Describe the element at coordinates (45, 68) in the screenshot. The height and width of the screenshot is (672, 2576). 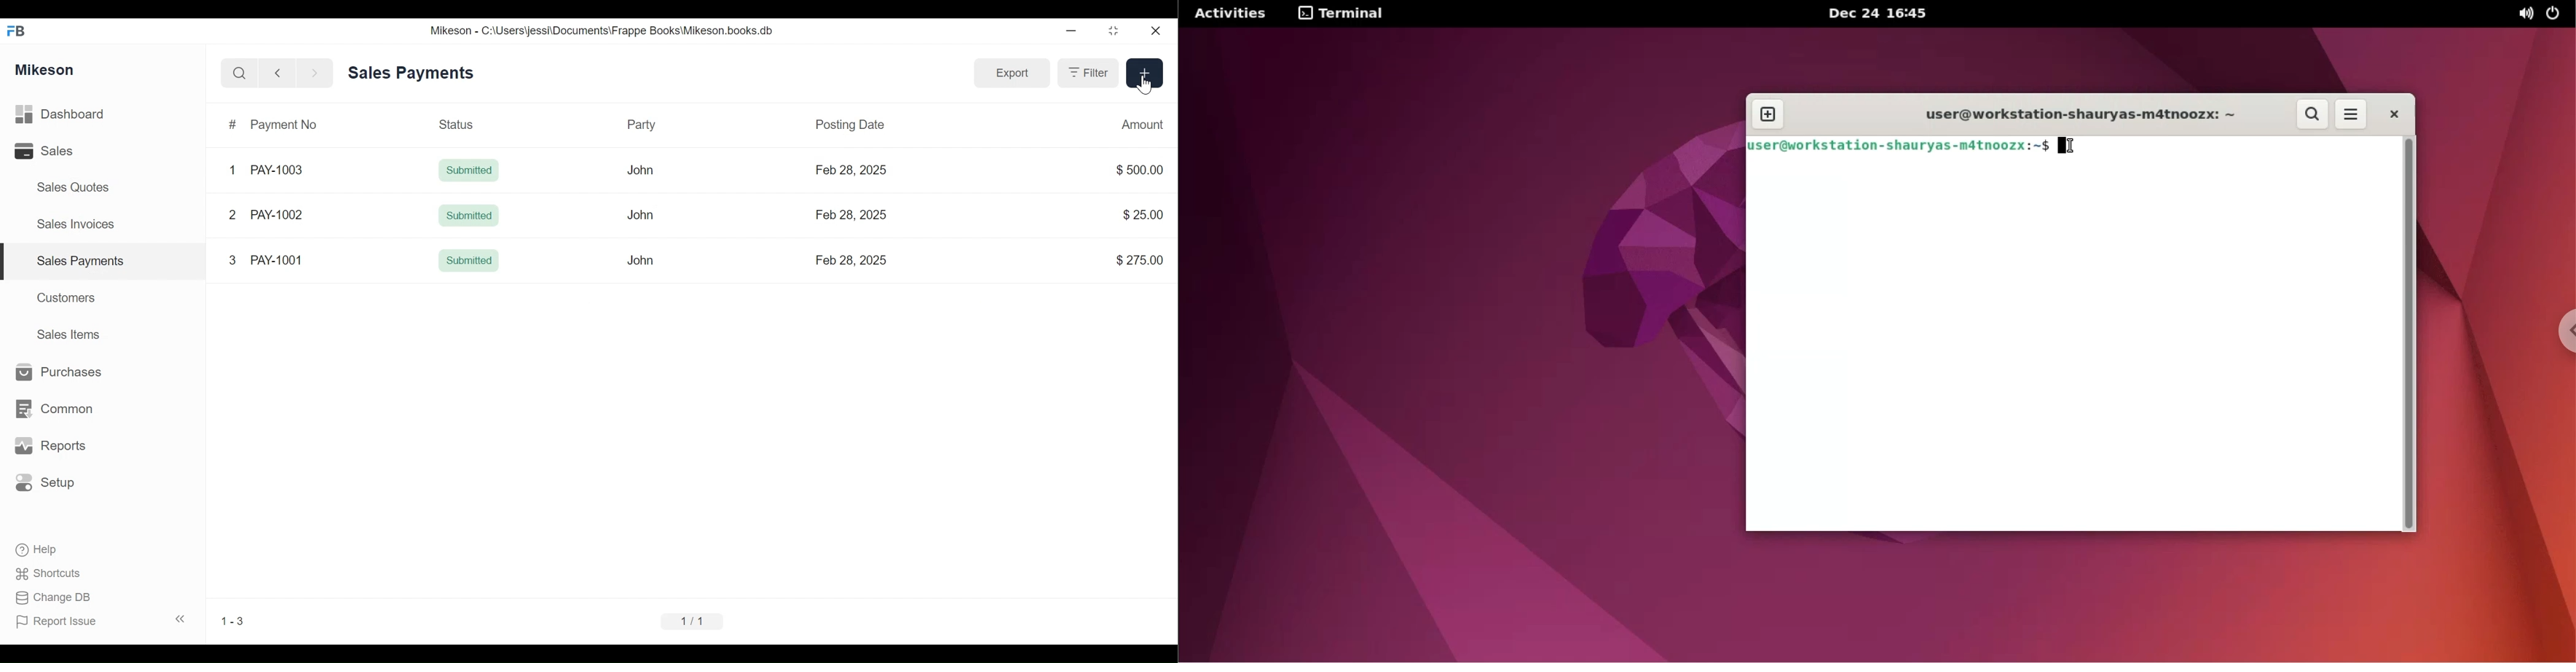
I see `Mikeson` at that location.